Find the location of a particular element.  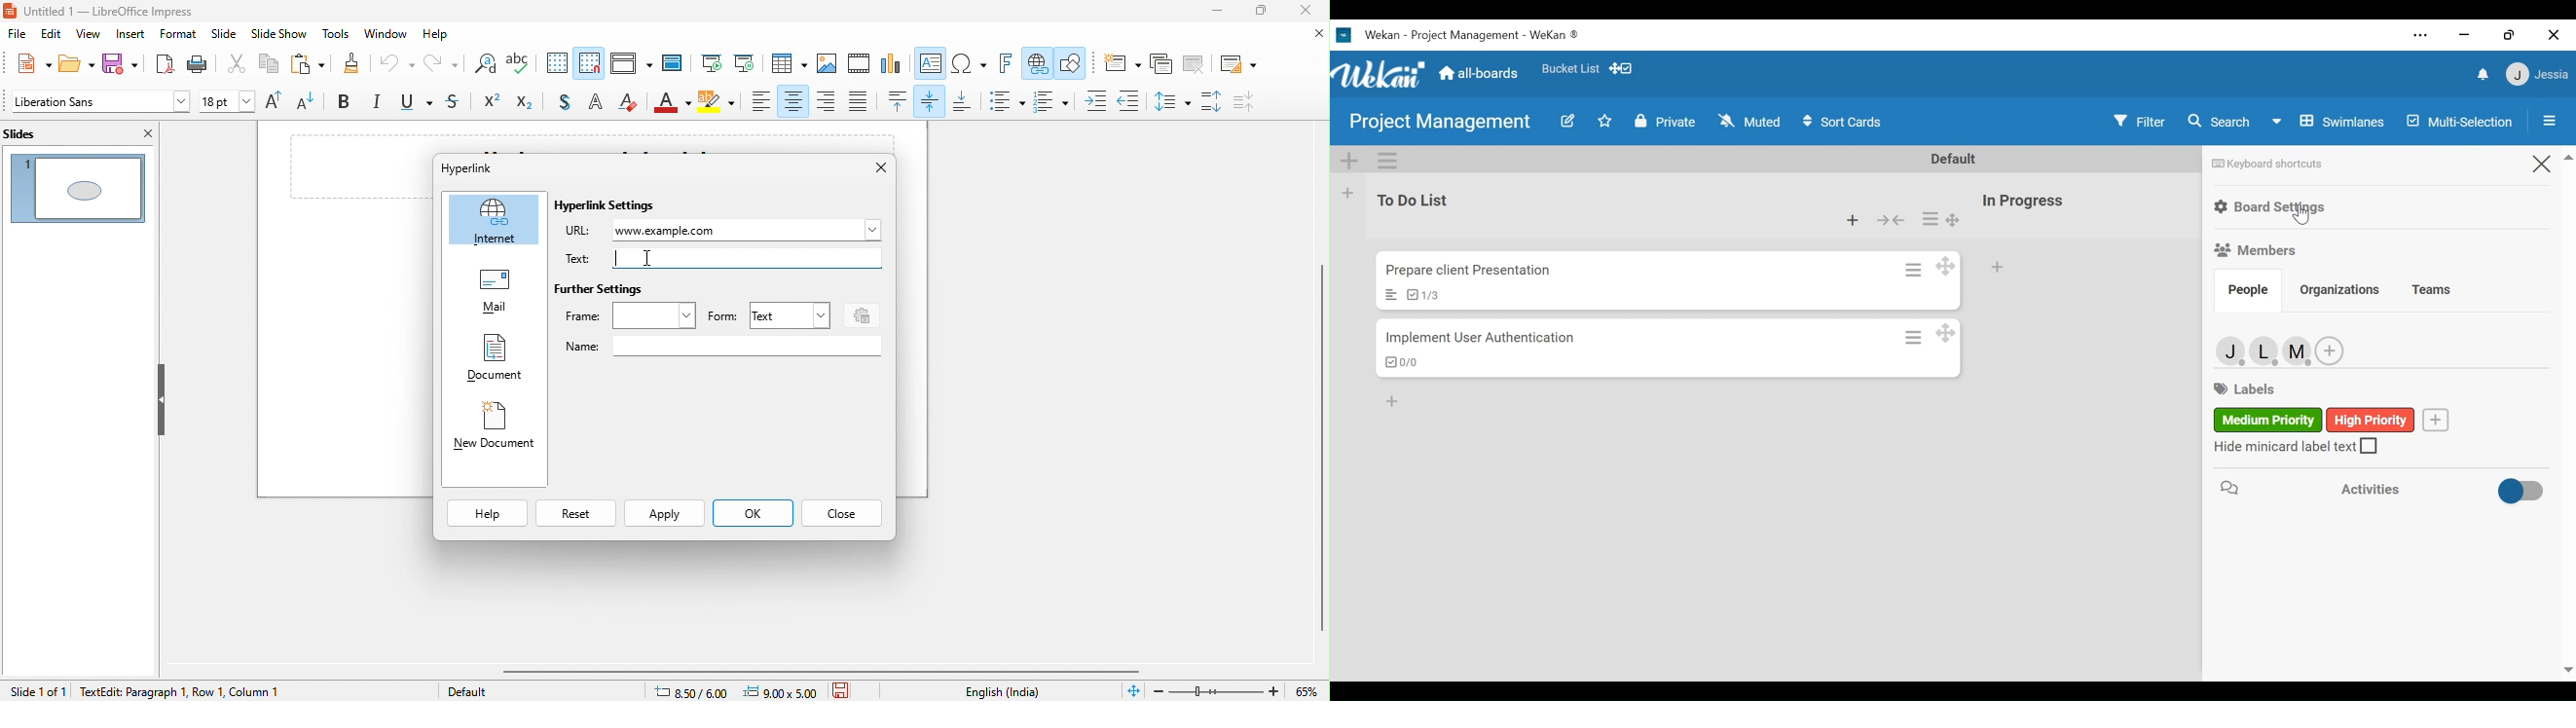

justified is located at coordinates (860, 102).